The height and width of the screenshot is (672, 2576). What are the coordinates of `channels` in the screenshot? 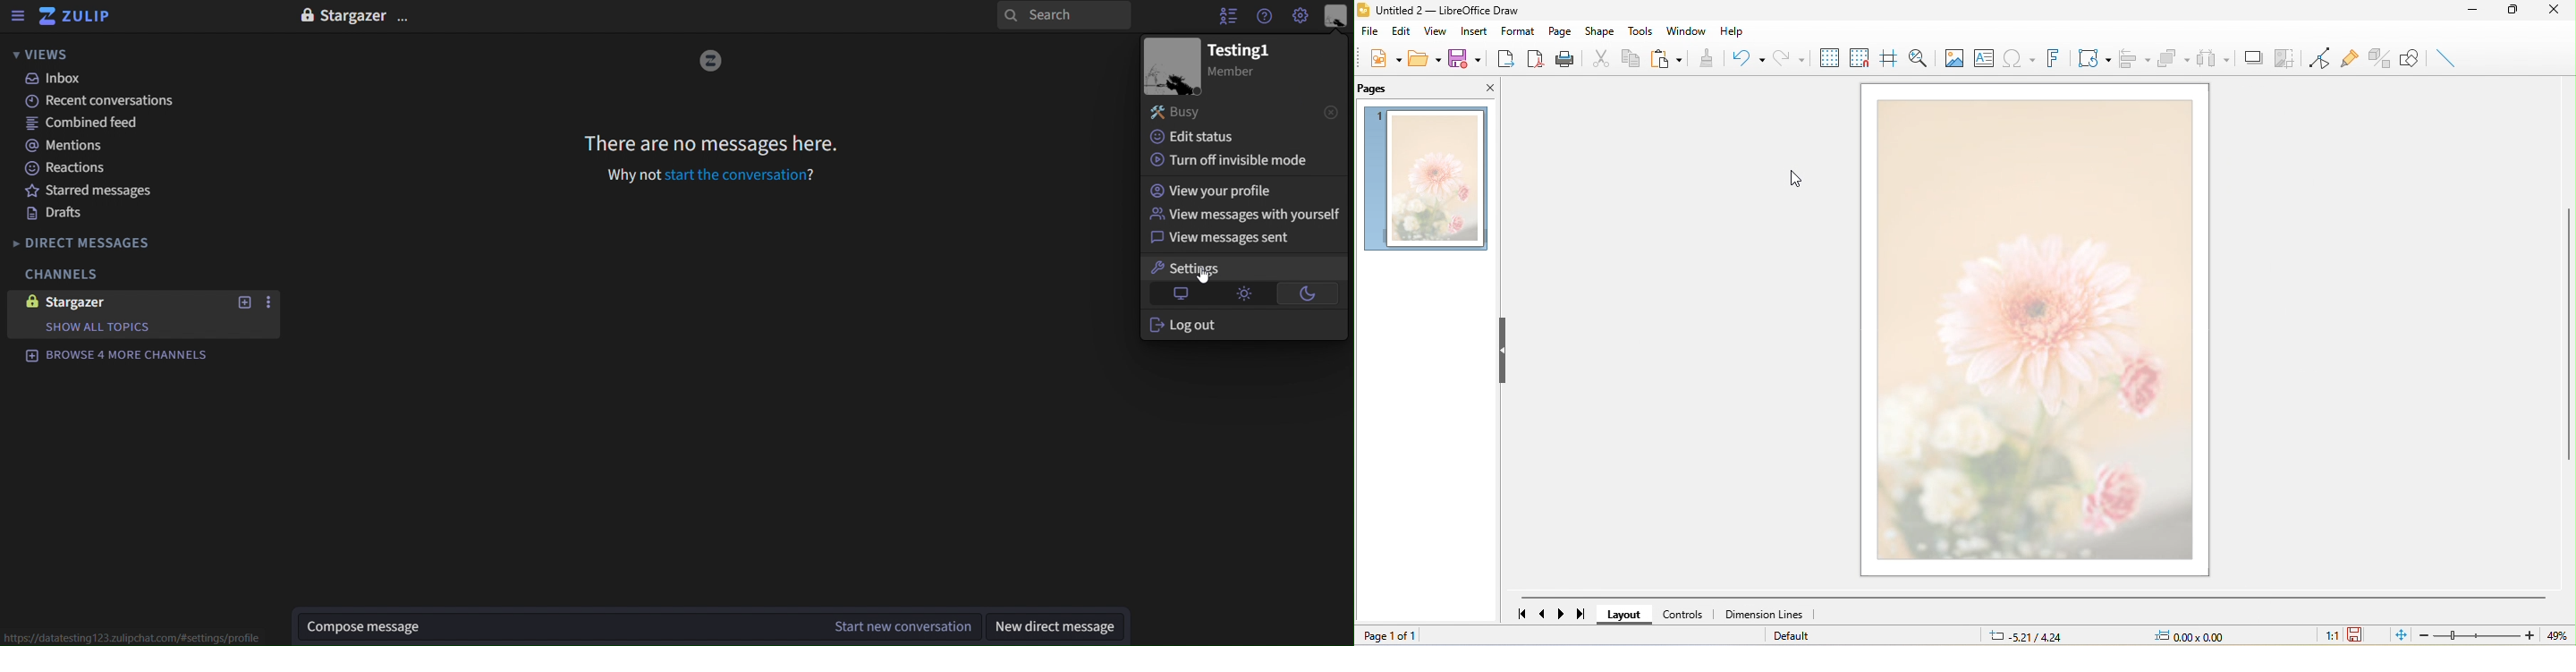 It's located at (63, 274).